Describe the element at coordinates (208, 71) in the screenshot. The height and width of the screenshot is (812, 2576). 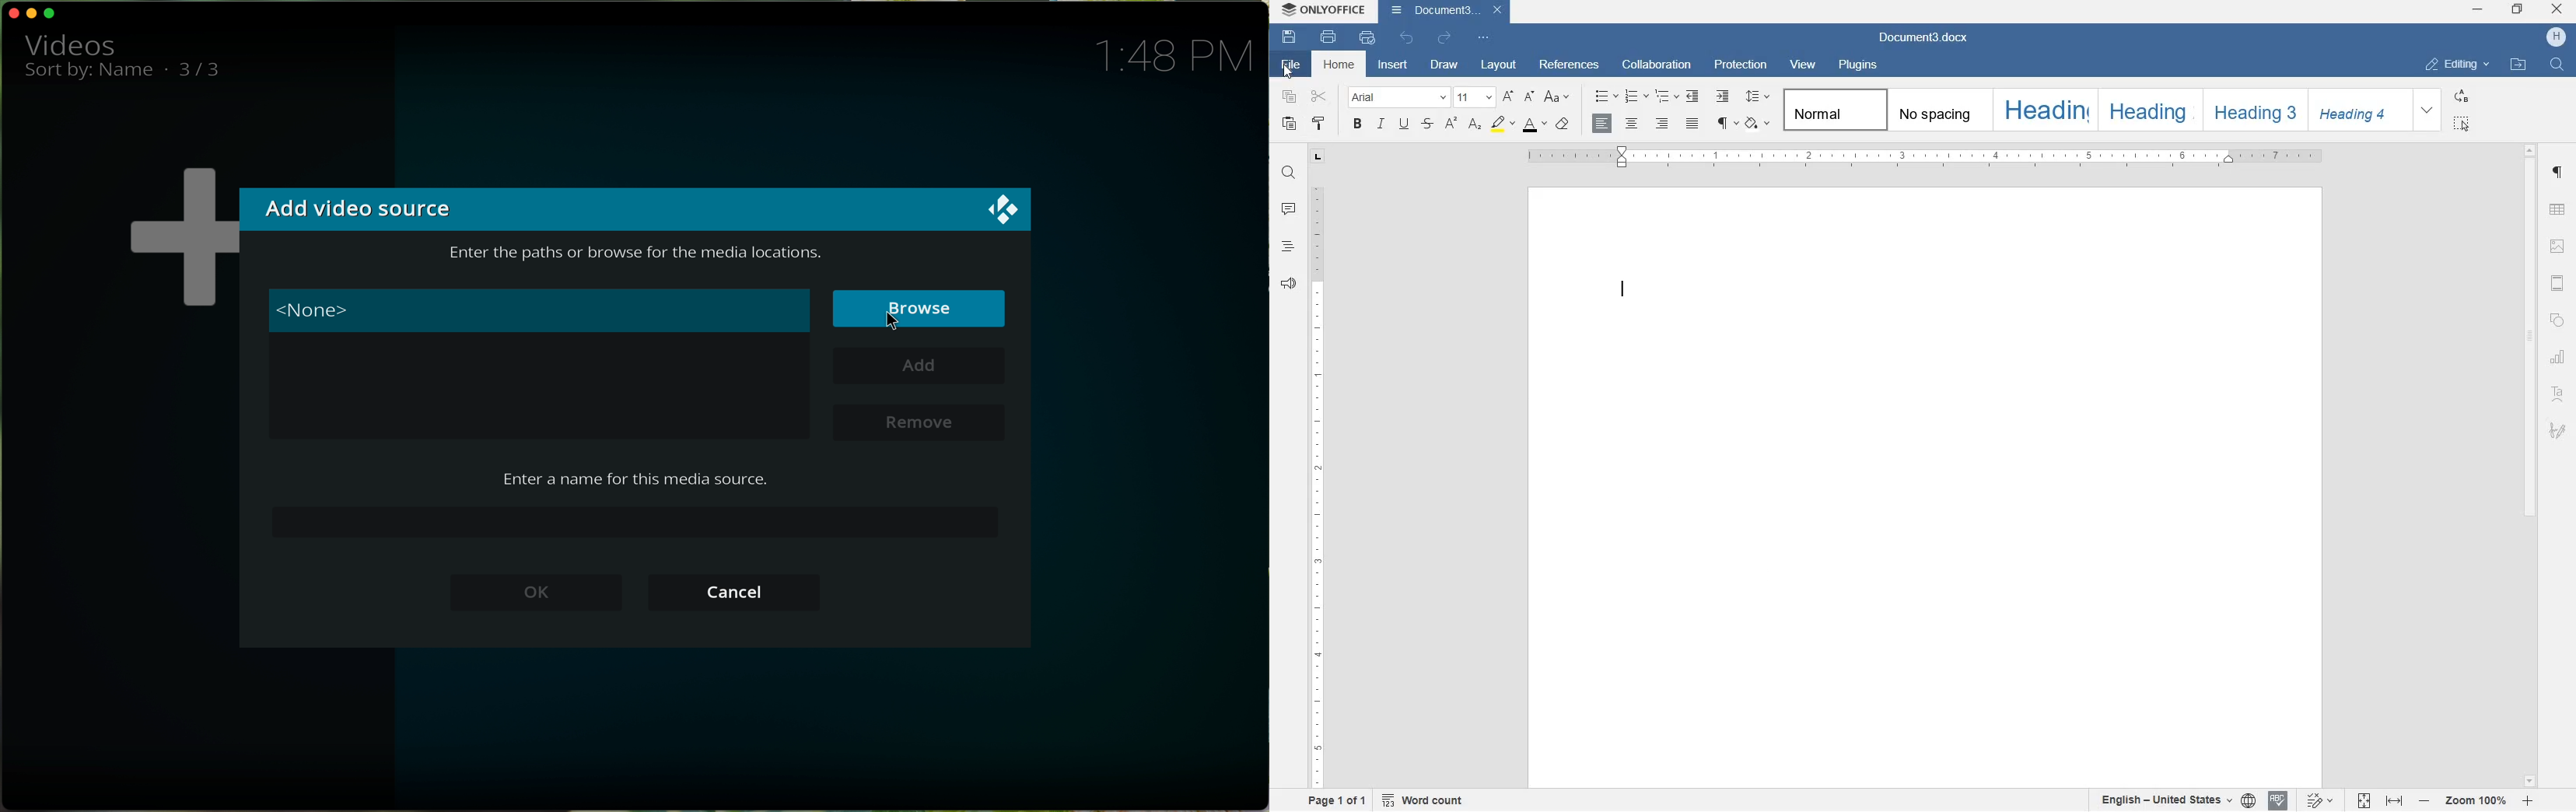
I see `3/3` at that location.